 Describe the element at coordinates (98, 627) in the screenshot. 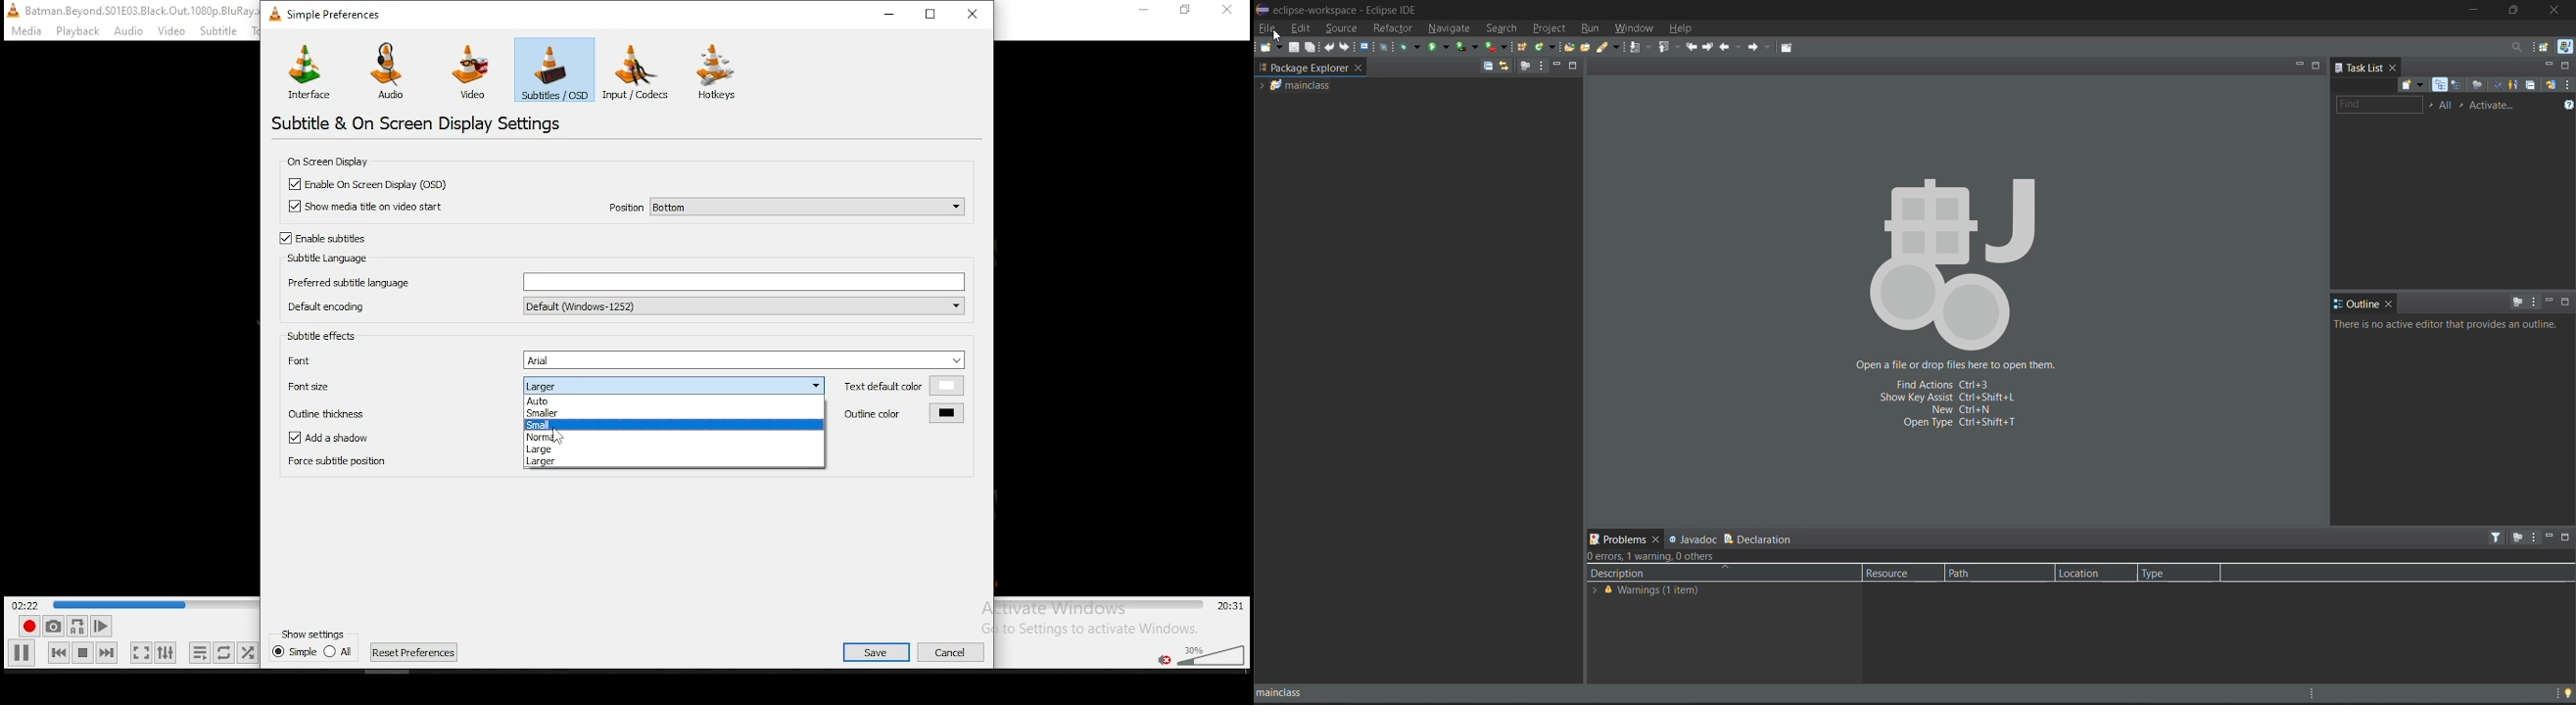

I see `frame by frame` at that location.